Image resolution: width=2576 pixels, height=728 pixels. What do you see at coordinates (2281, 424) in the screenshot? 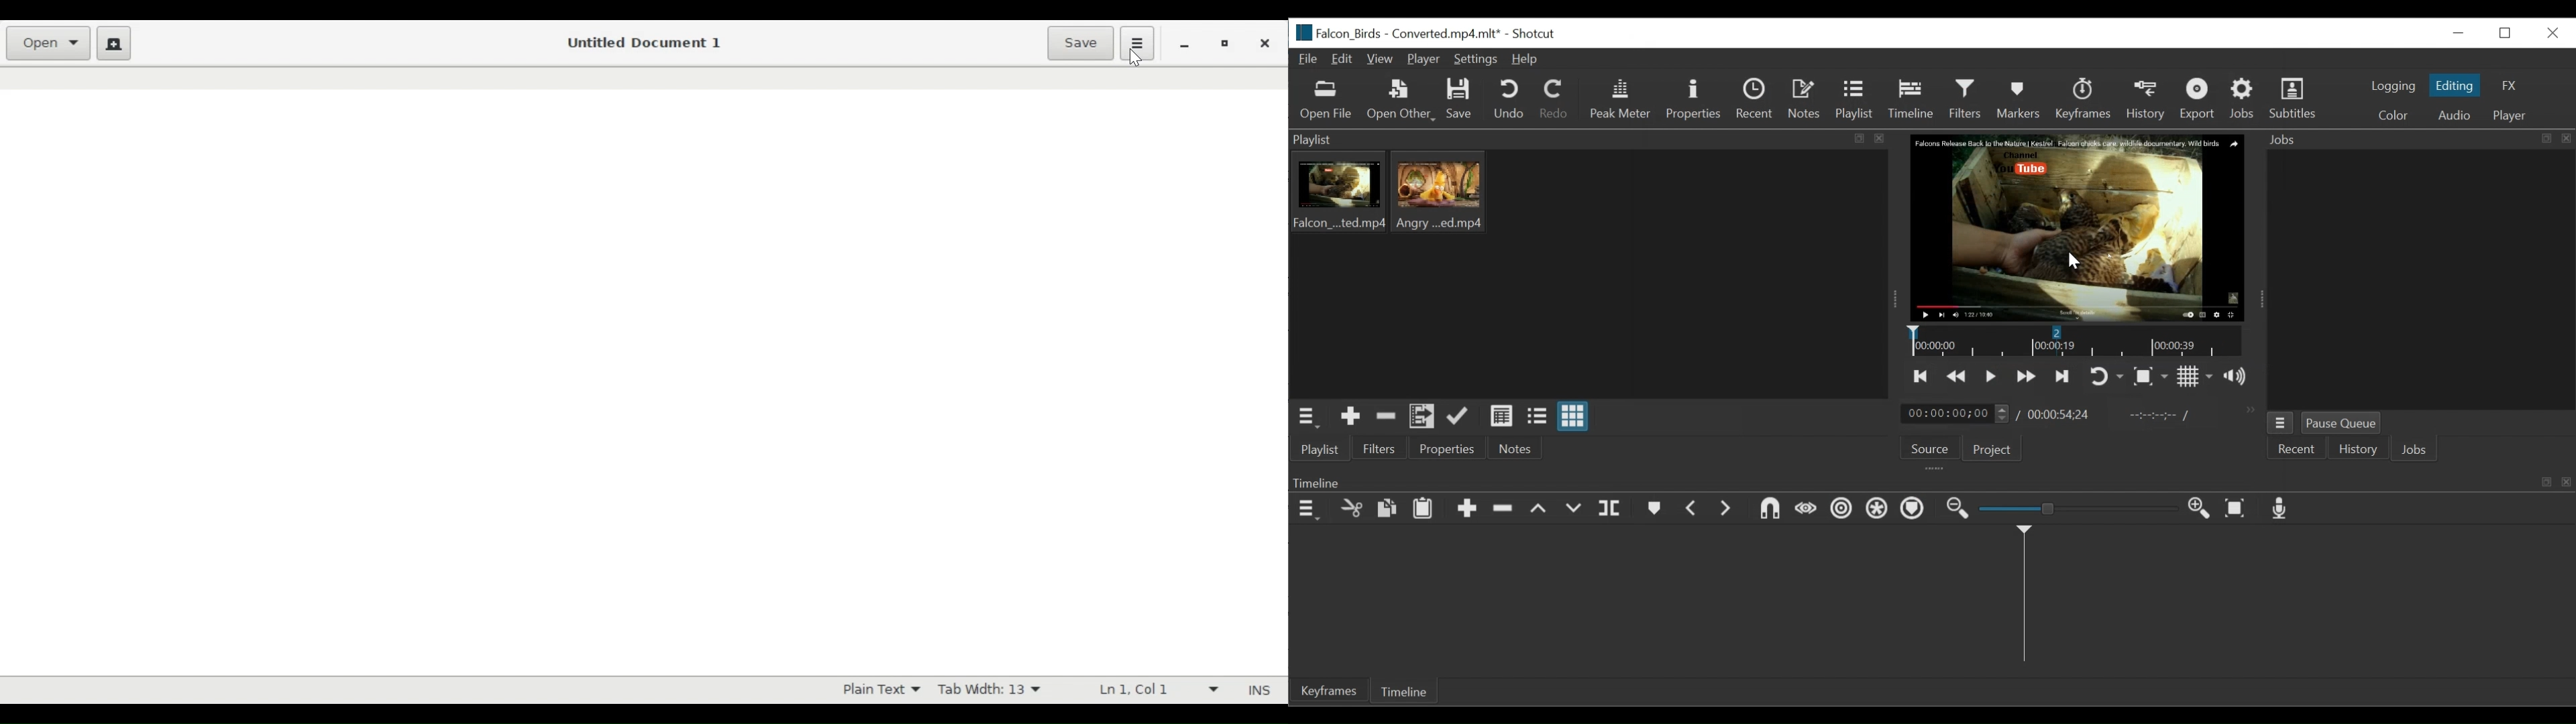
I see `Jobs Menu` at bounding box center [2281, 424].